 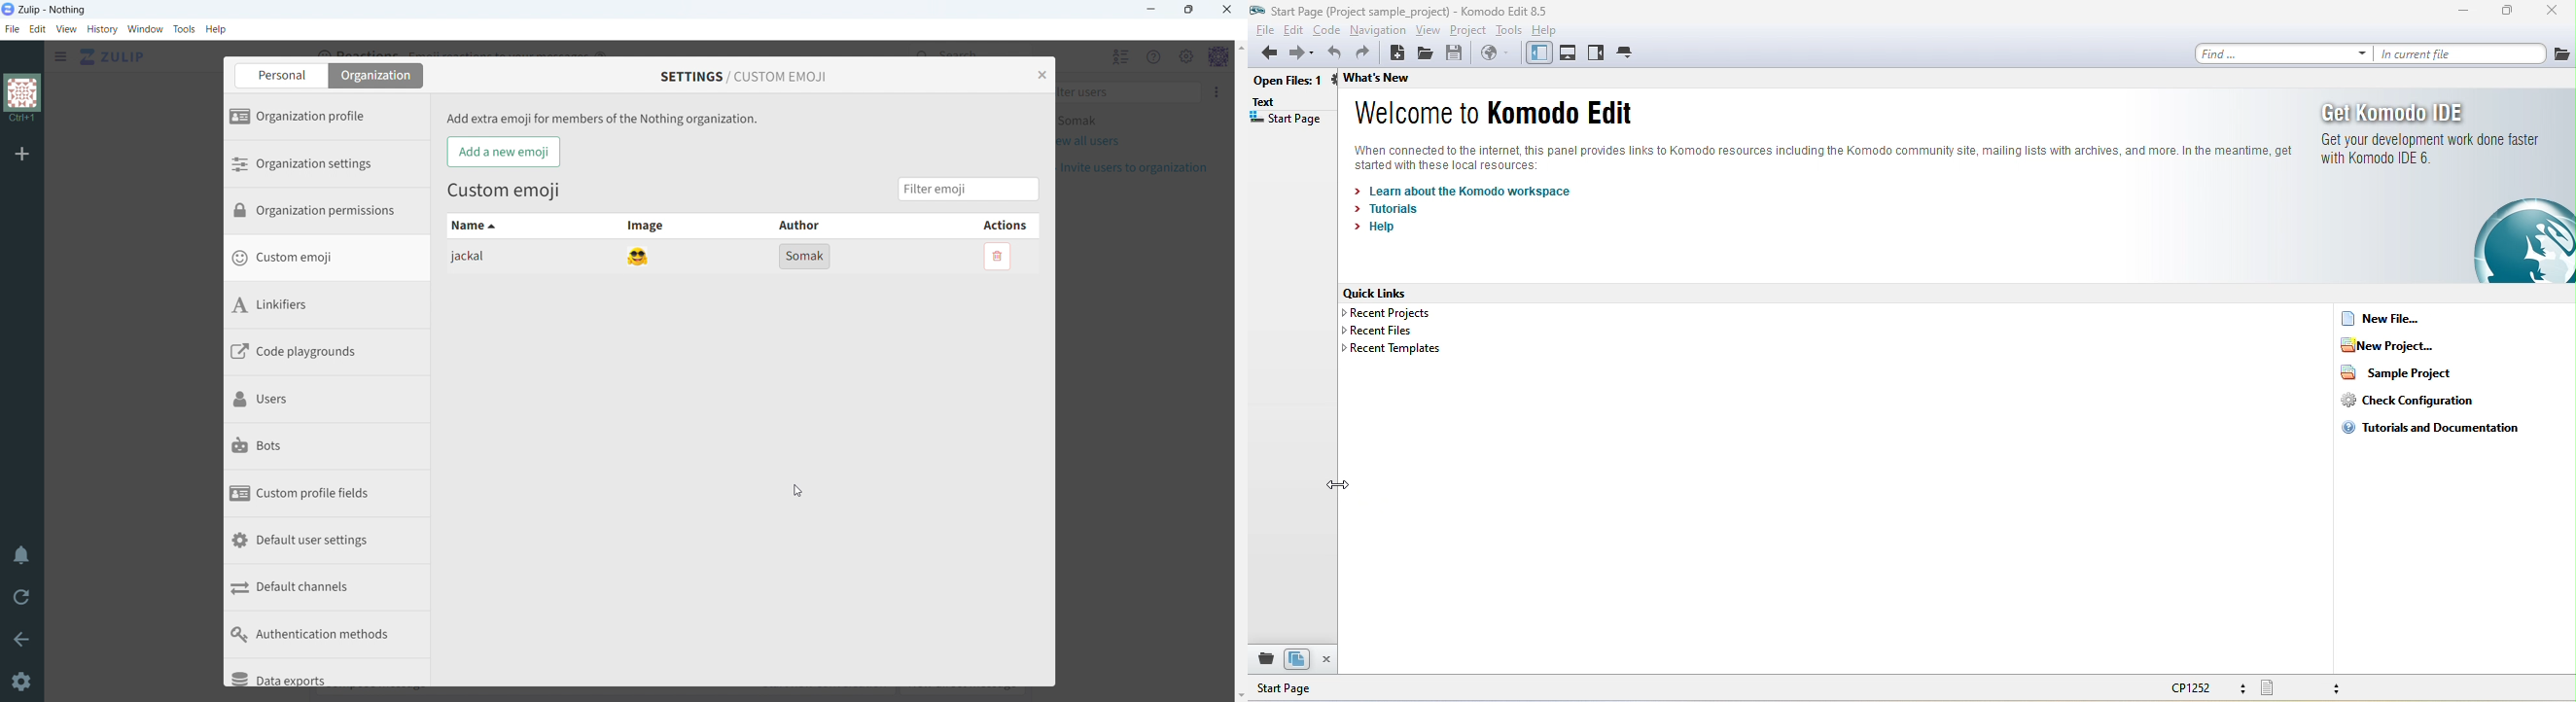 What do you see at coordinates (23, 155) in the screenshot?
I see `add organization` at bounding box center [23, 155].